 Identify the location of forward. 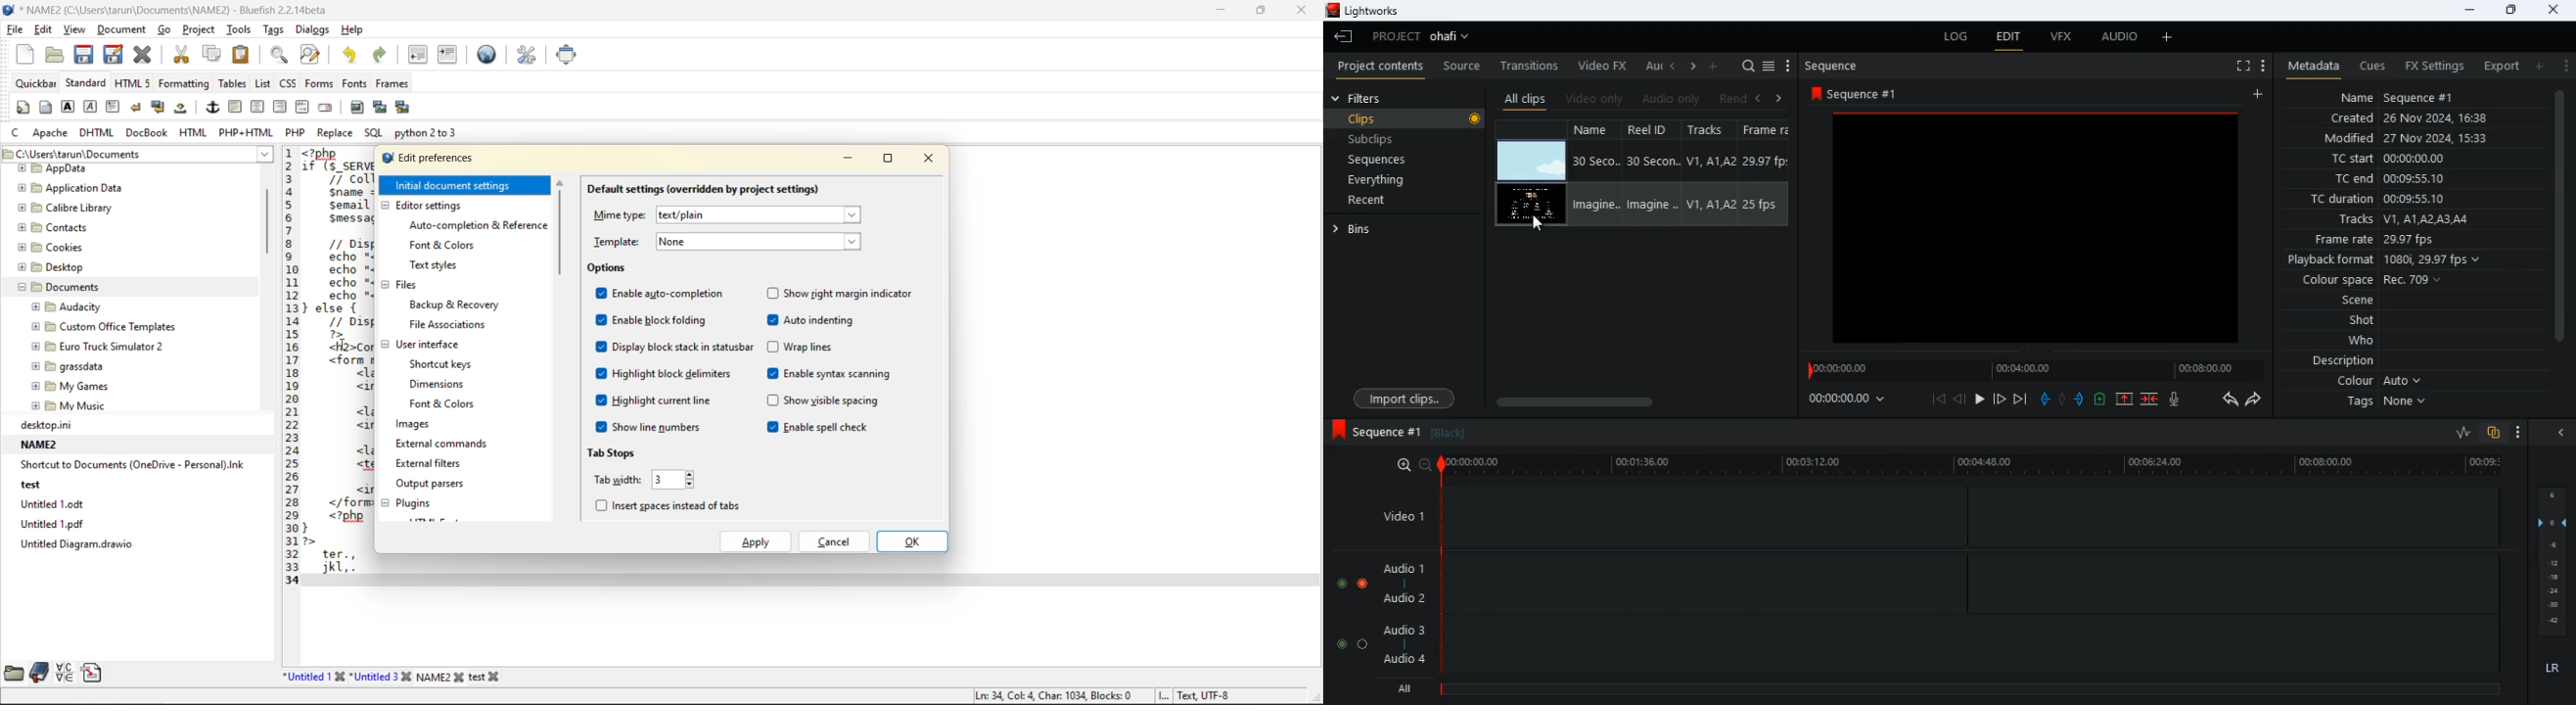
(2258, 401).